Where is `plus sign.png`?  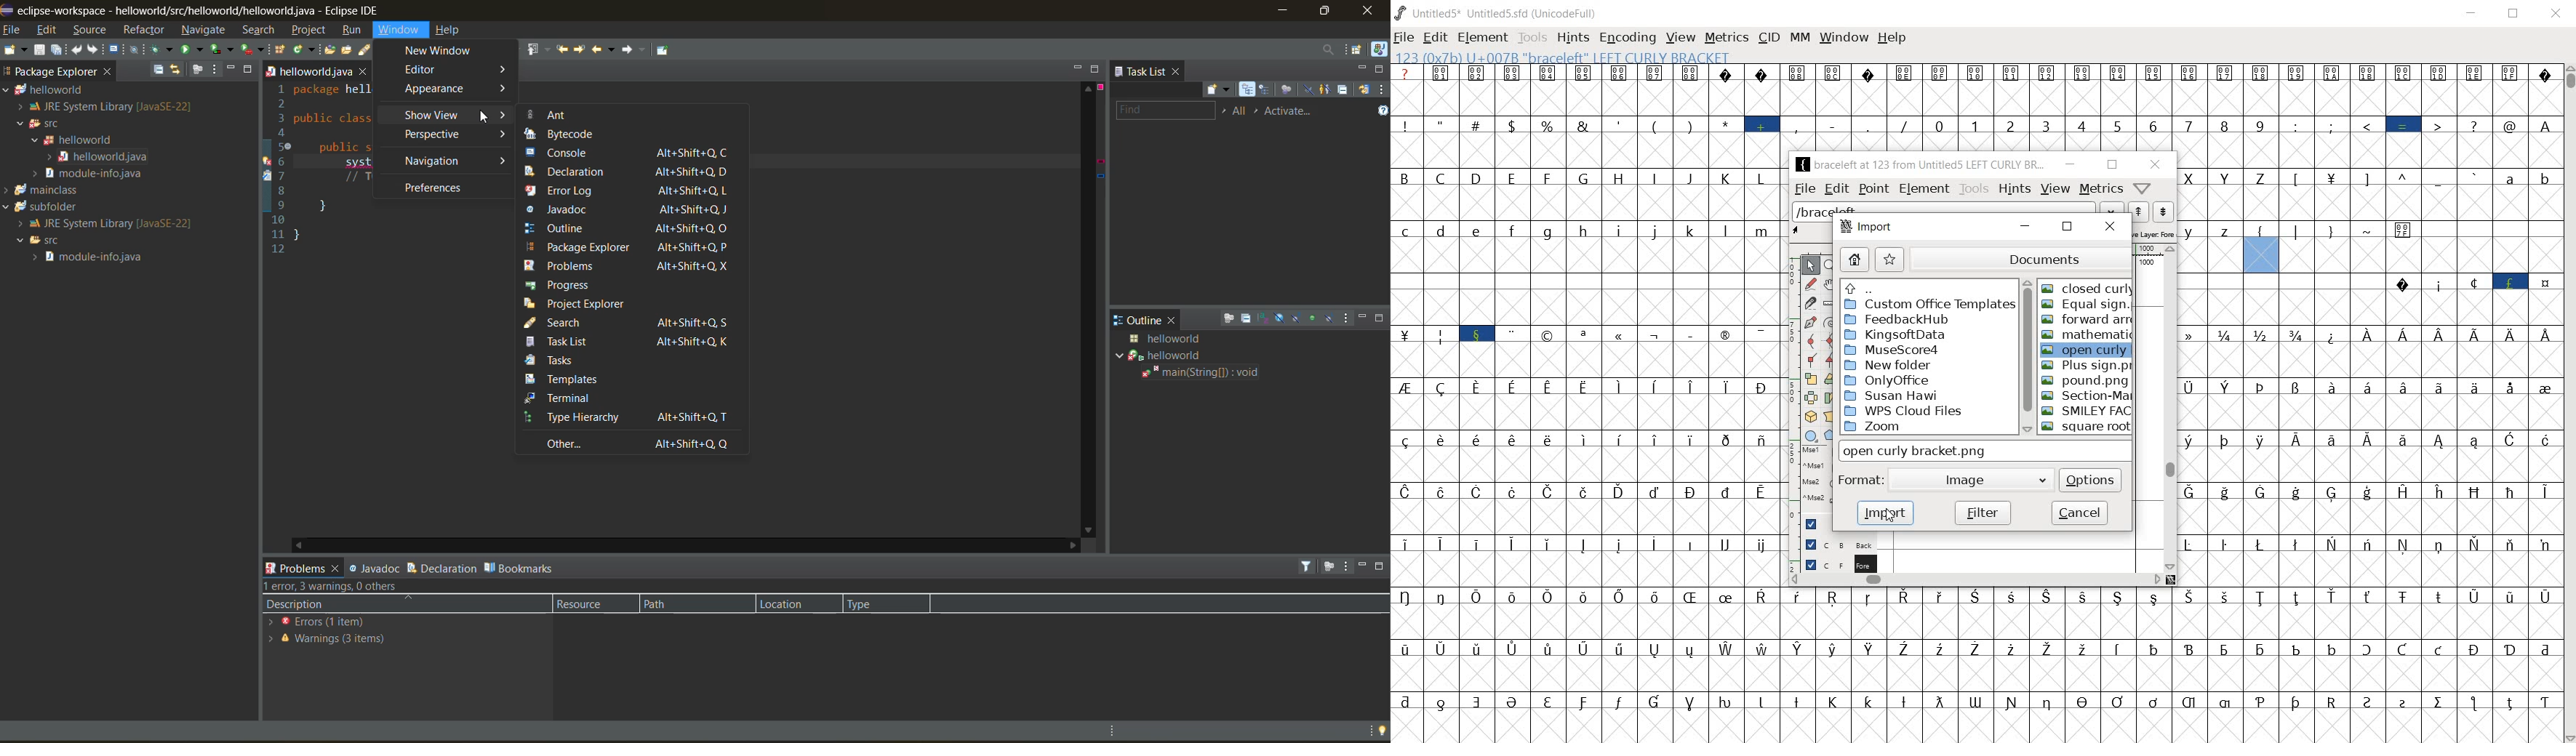 plus sign.png is located at coordinates (2087, 365).